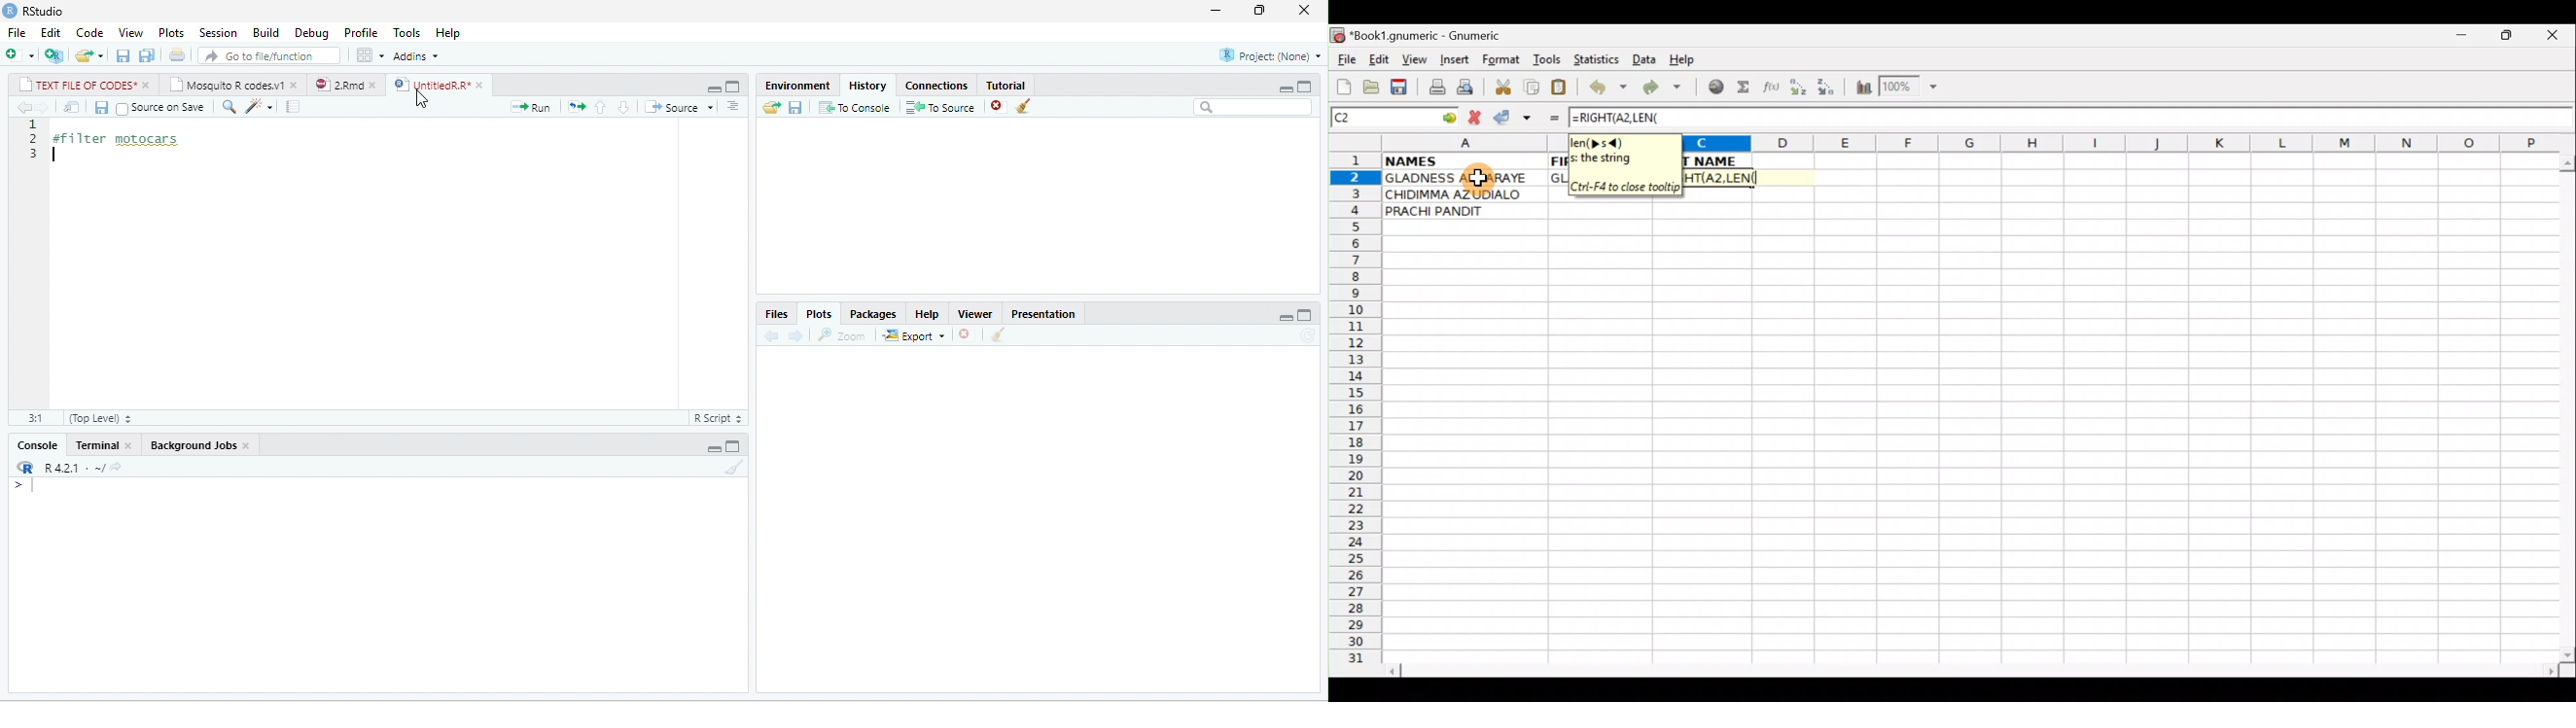 This screenshot has width=2576, height=728. Describe the element at coordinates (130, 444) in the screenshot. I see `close` at that location.